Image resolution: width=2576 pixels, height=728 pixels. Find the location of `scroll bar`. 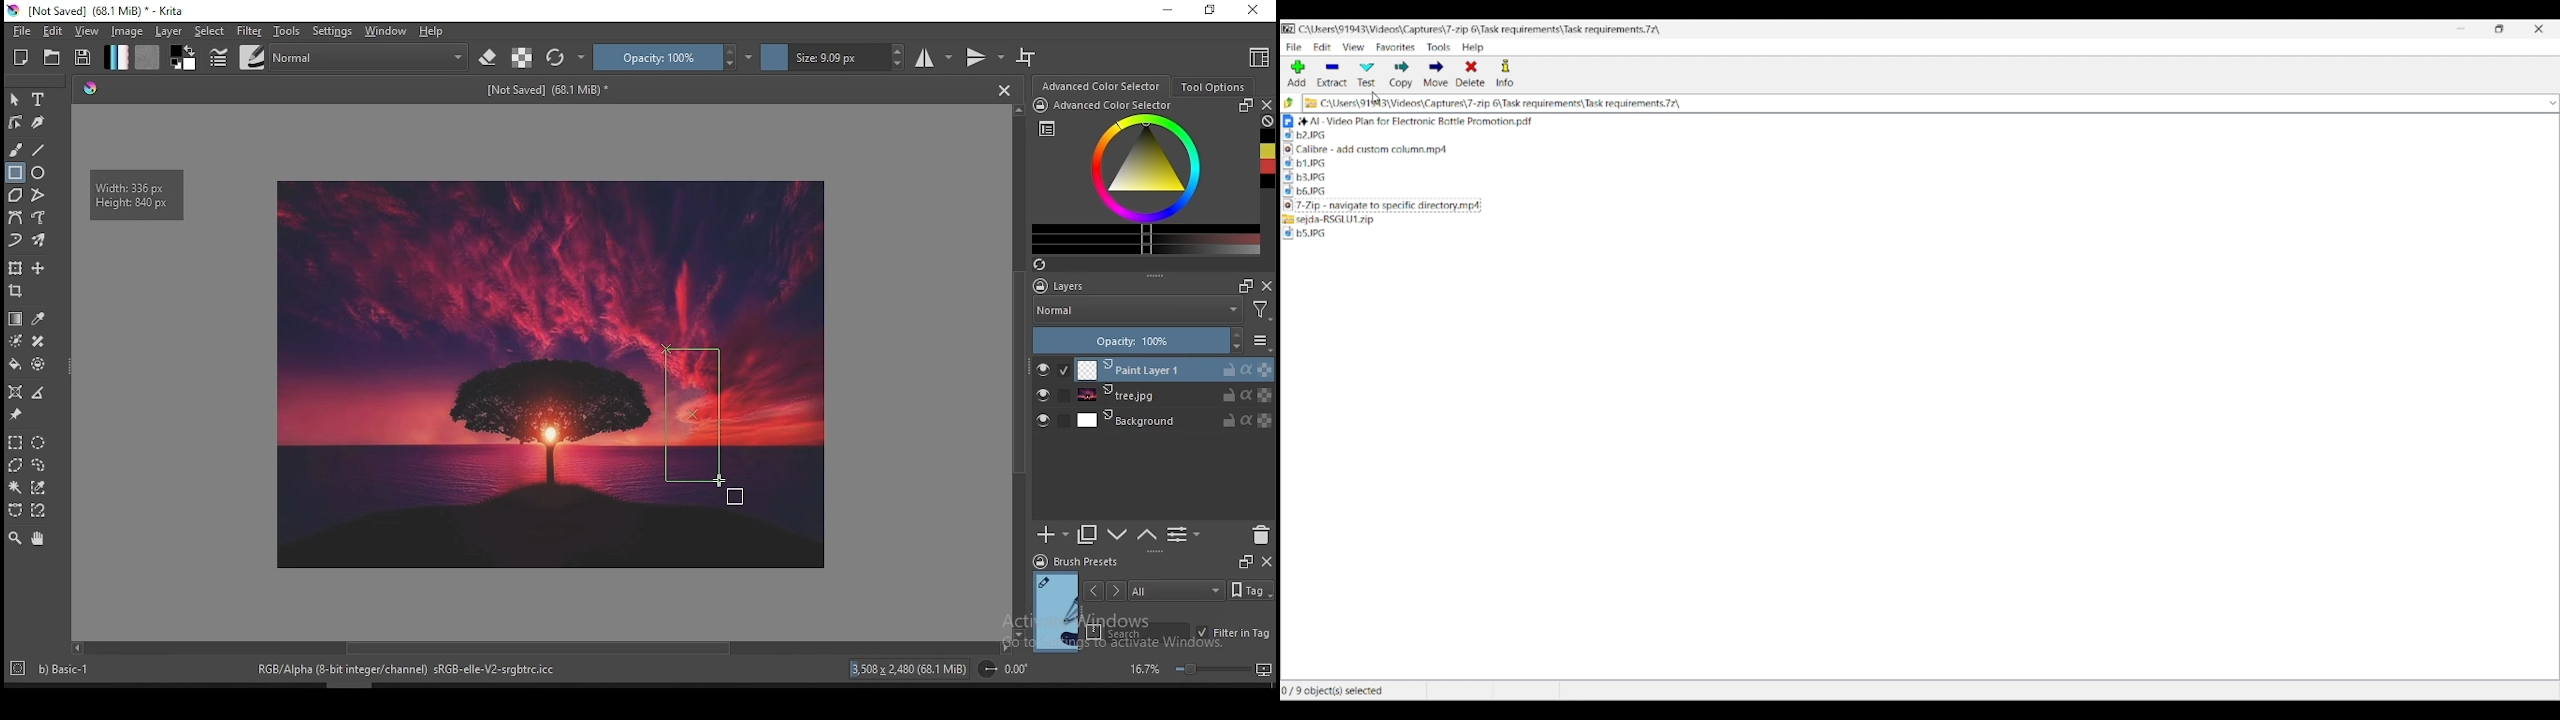

scroll bar is located at coordinates (343, 684).